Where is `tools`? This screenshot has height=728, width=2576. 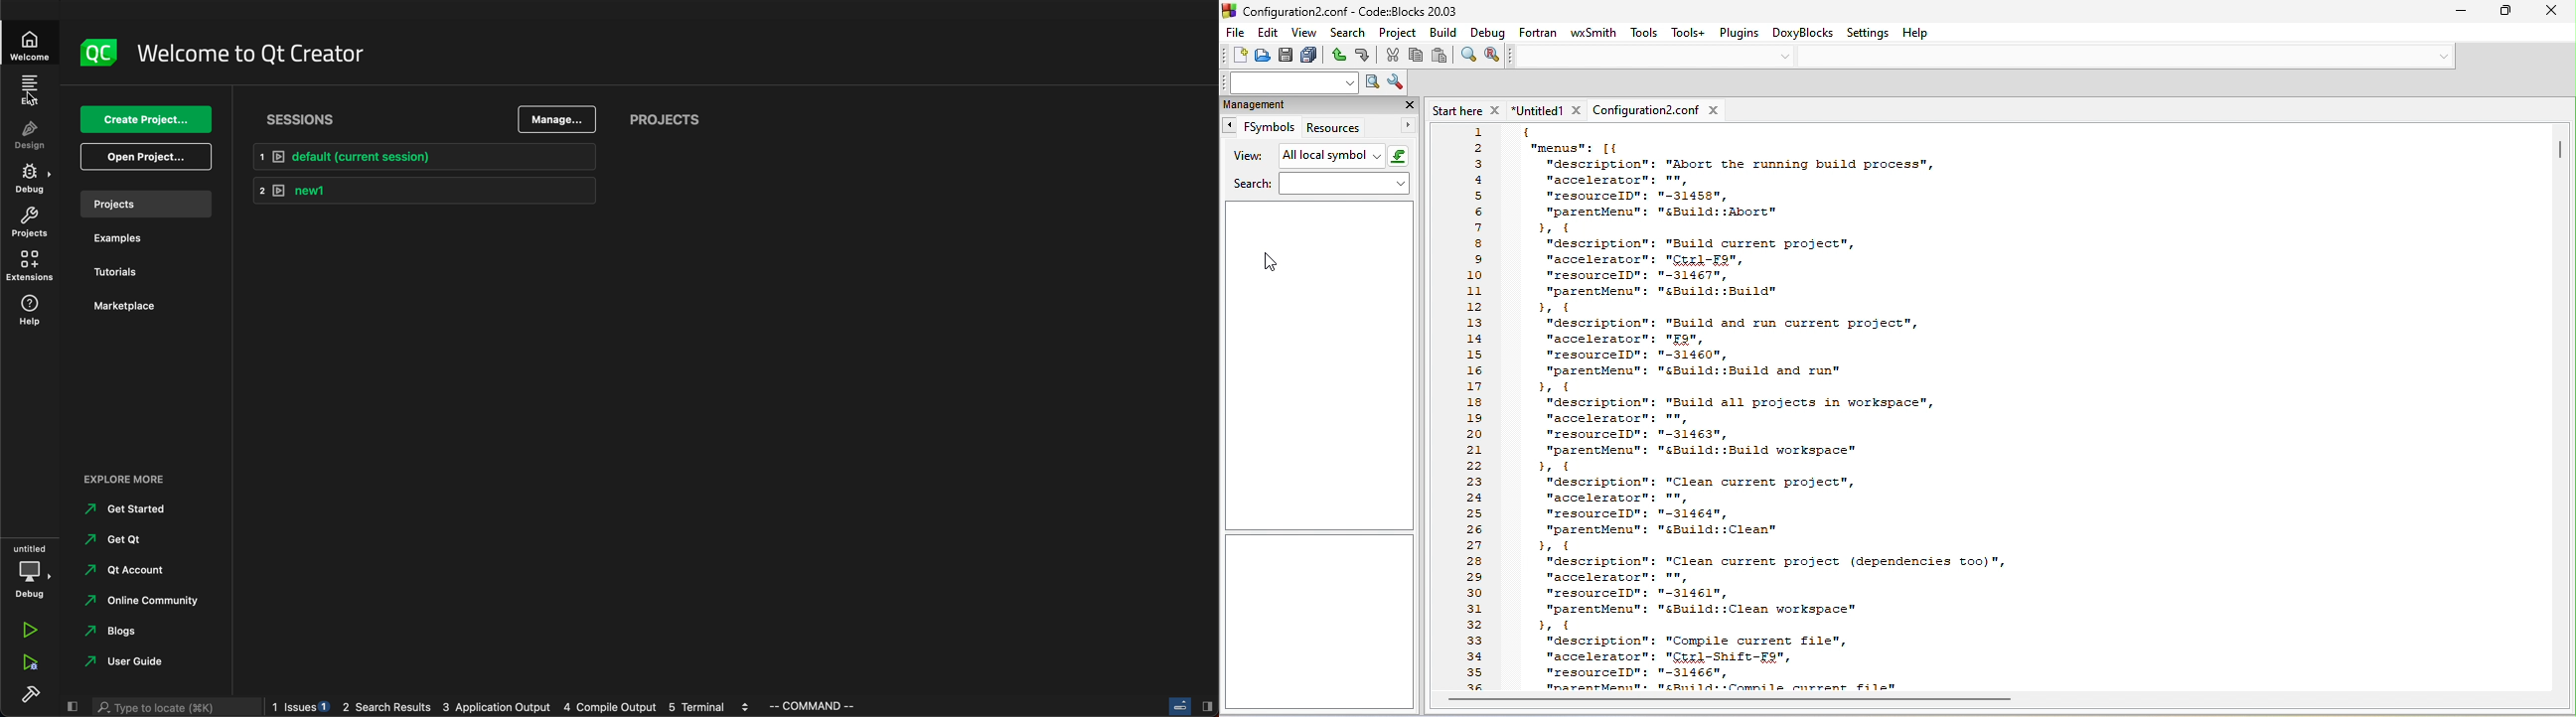 tools is located at coordinates (1644, 33).